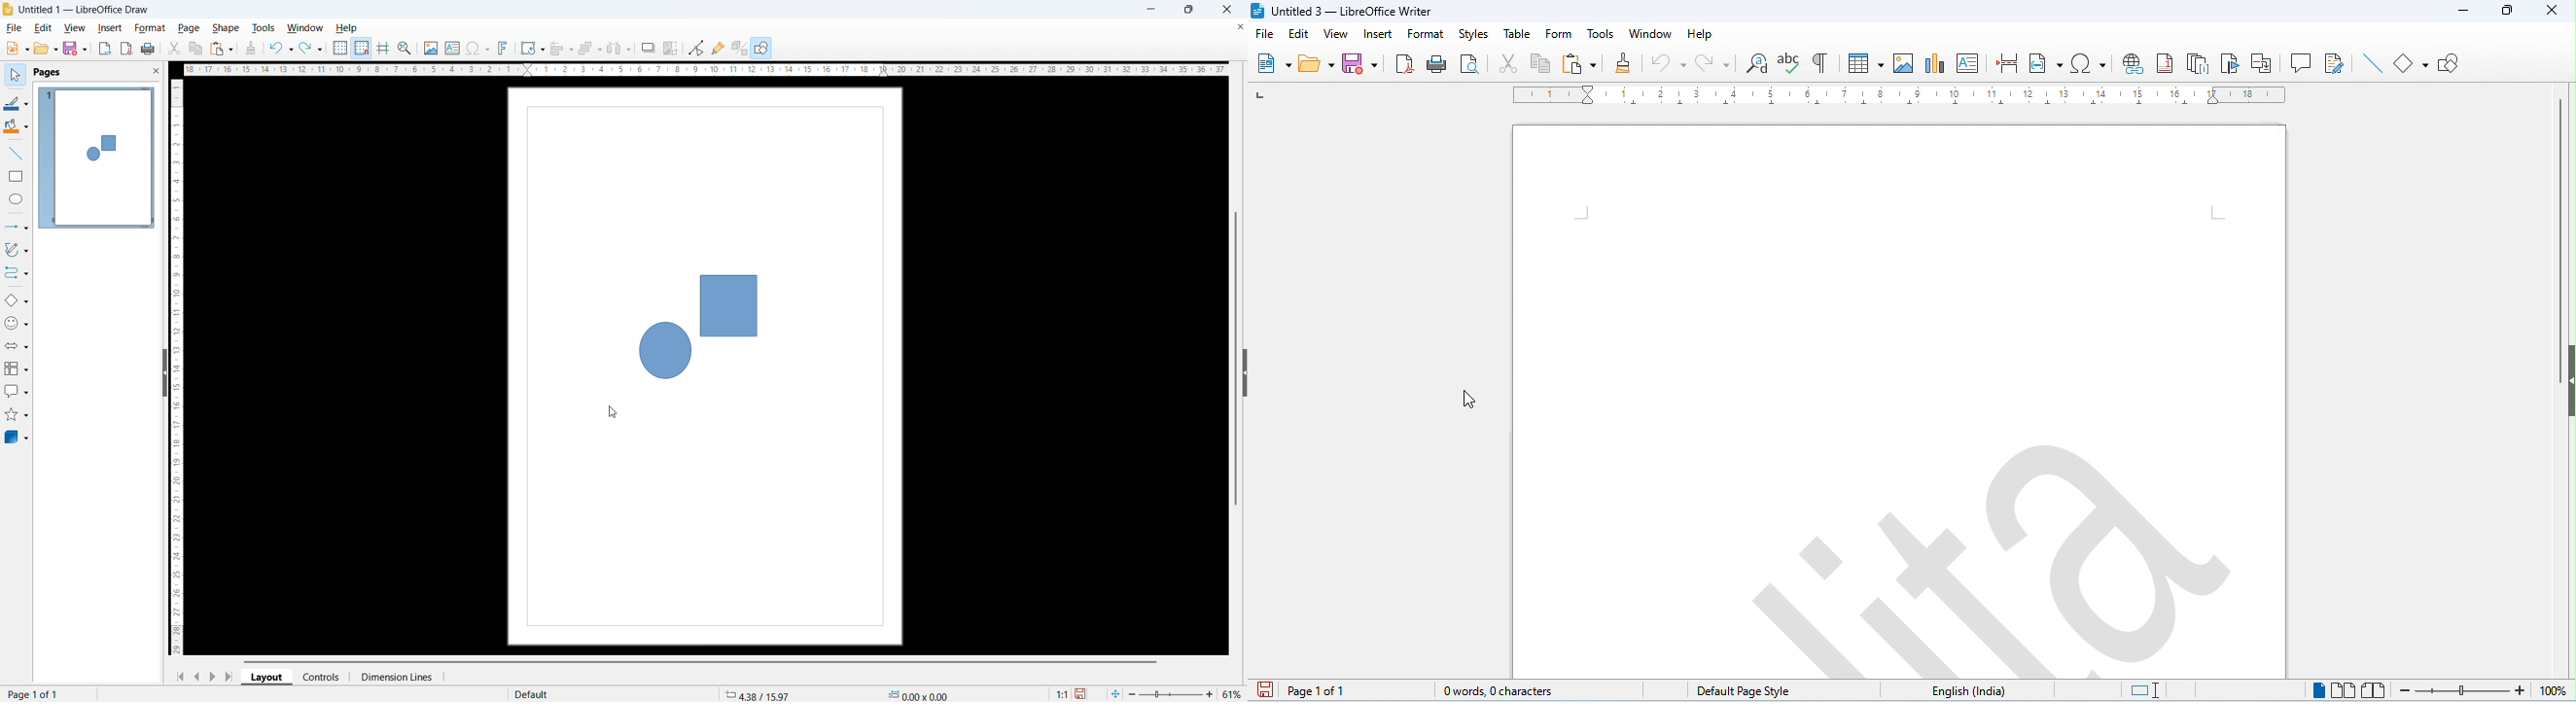 The width and height of the screenshot is (2576, 728). Describe the element at coordinates (672, 47) in the screenshot. I see `crop image` at that location.